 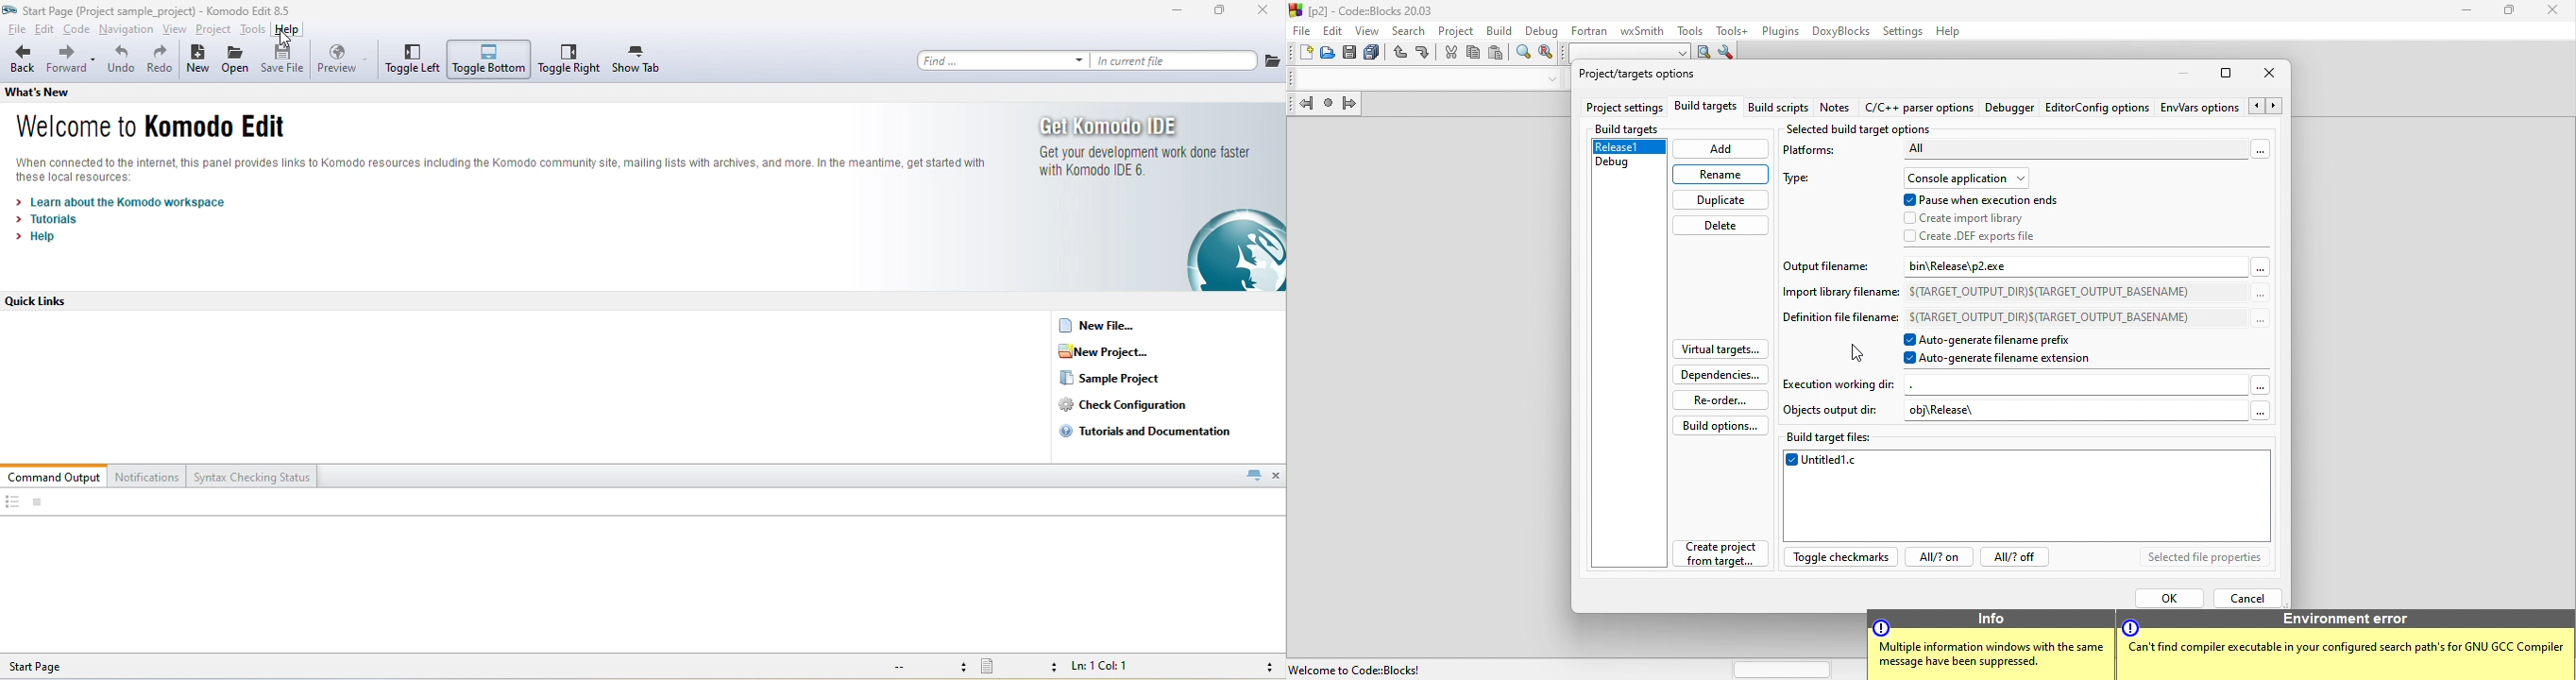 I want to click on find, so click(x=1524, y=55).